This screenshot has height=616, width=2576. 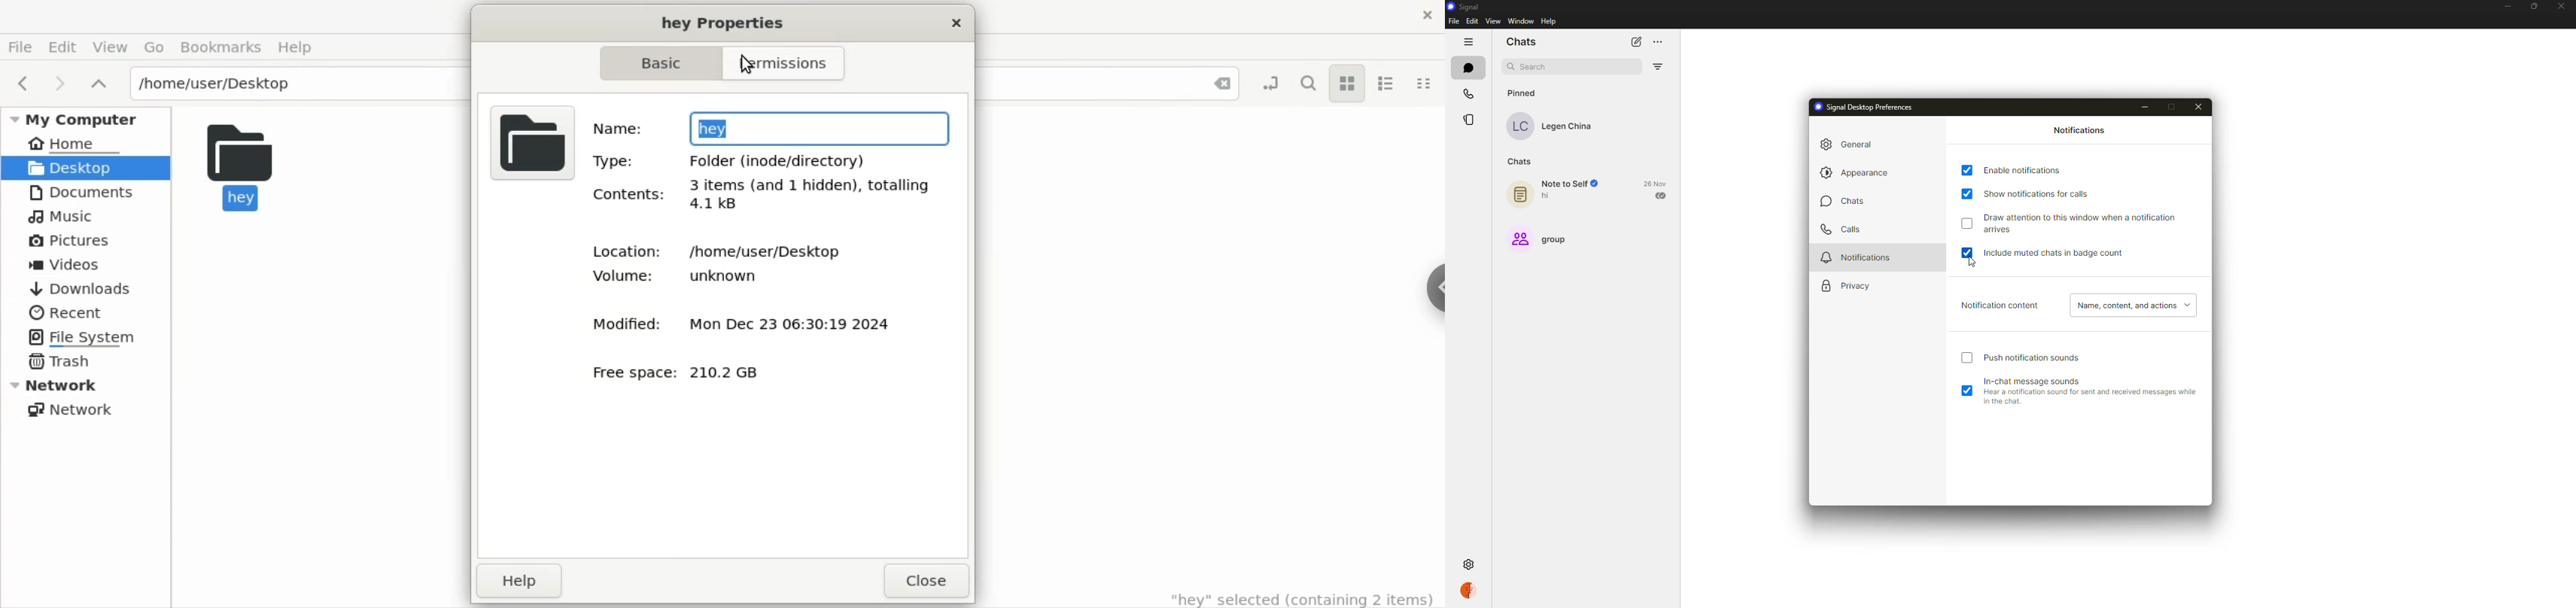 What do you see at coordinates (1472, 592) in the screenshot?
I see `quick settings` at bounding box center [1472, 592].